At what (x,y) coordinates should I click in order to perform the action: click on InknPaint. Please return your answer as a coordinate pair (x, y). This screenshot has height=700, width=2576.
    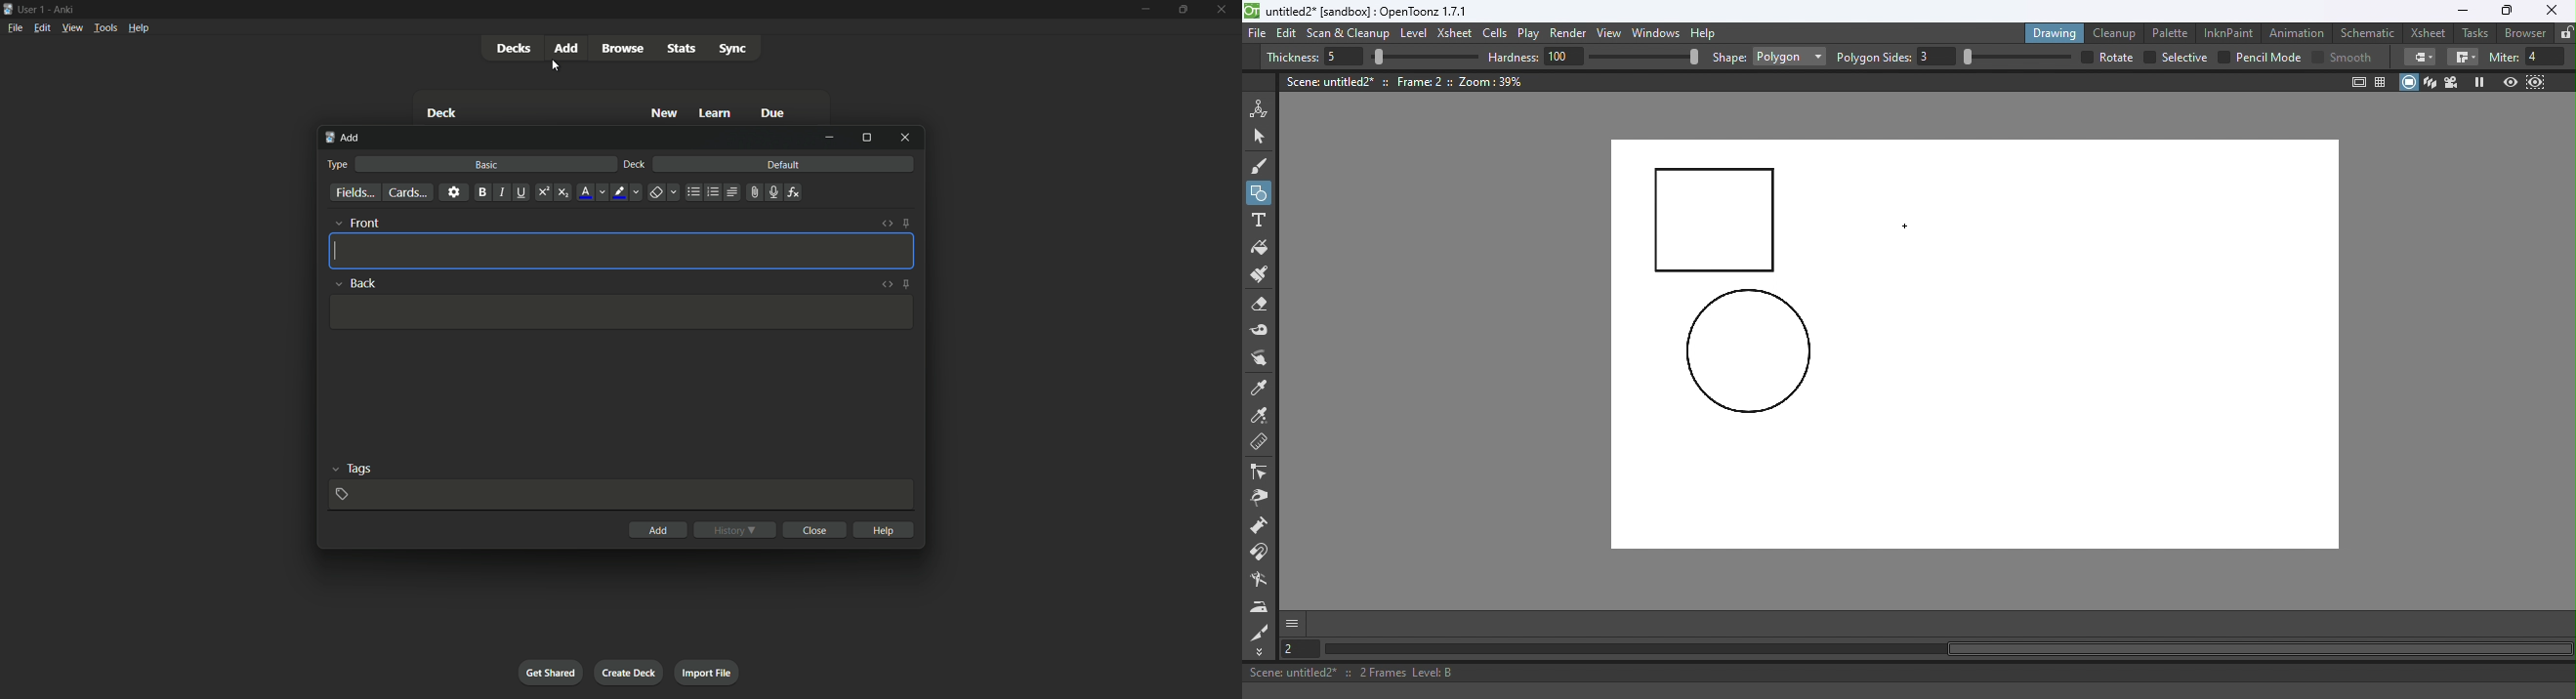
    Looking at the image, I should click on (2229, 31).